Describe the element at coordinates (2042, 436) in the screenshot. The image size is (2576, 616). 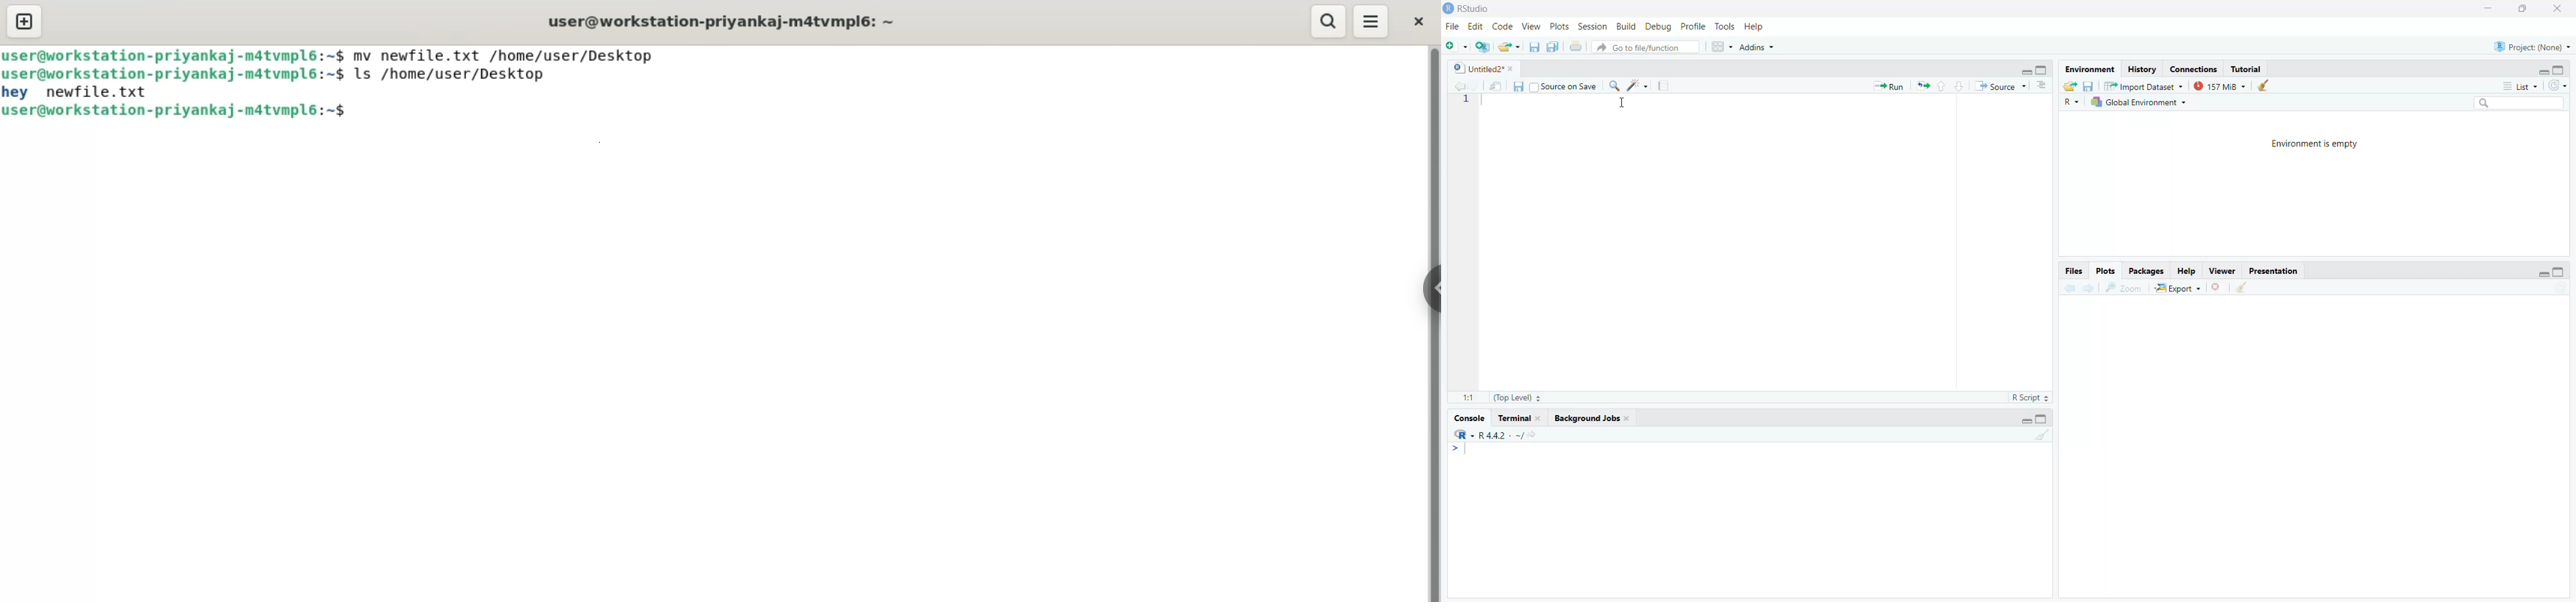
I see `clear console` at that location.